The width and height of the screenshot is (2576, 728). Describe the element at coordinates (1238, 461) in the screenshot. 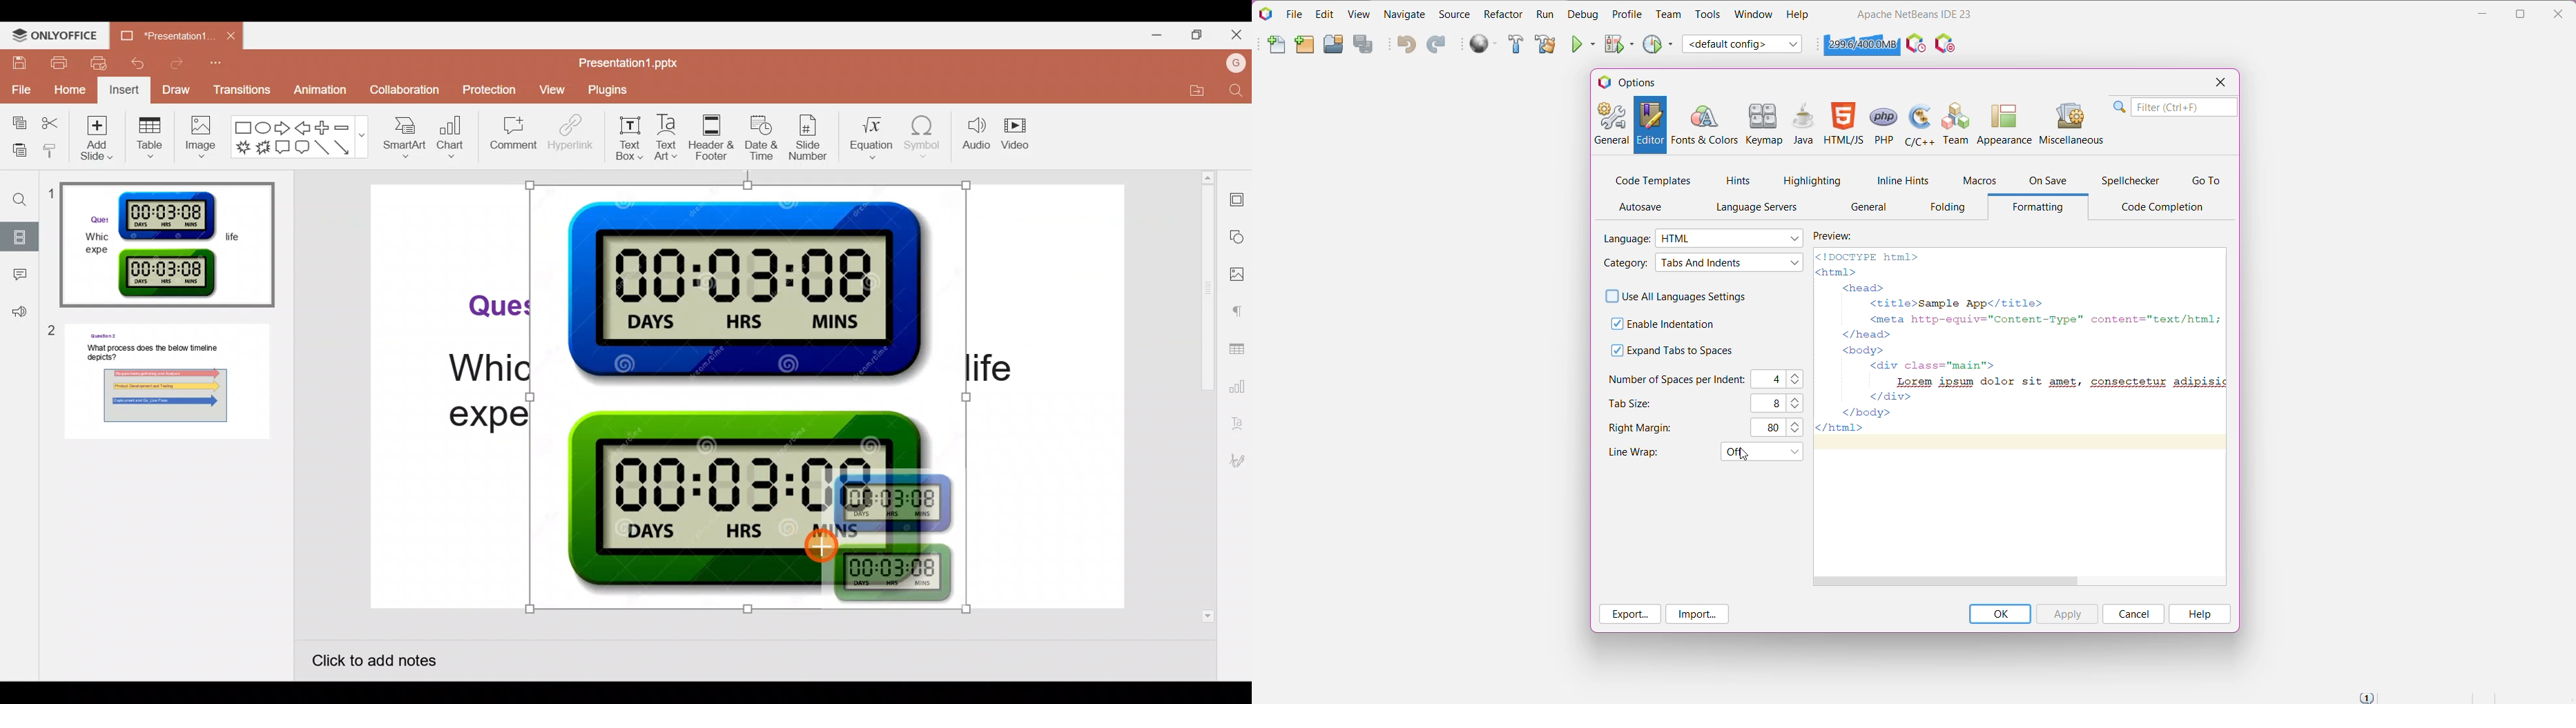

I see `Signature settings` at that location.